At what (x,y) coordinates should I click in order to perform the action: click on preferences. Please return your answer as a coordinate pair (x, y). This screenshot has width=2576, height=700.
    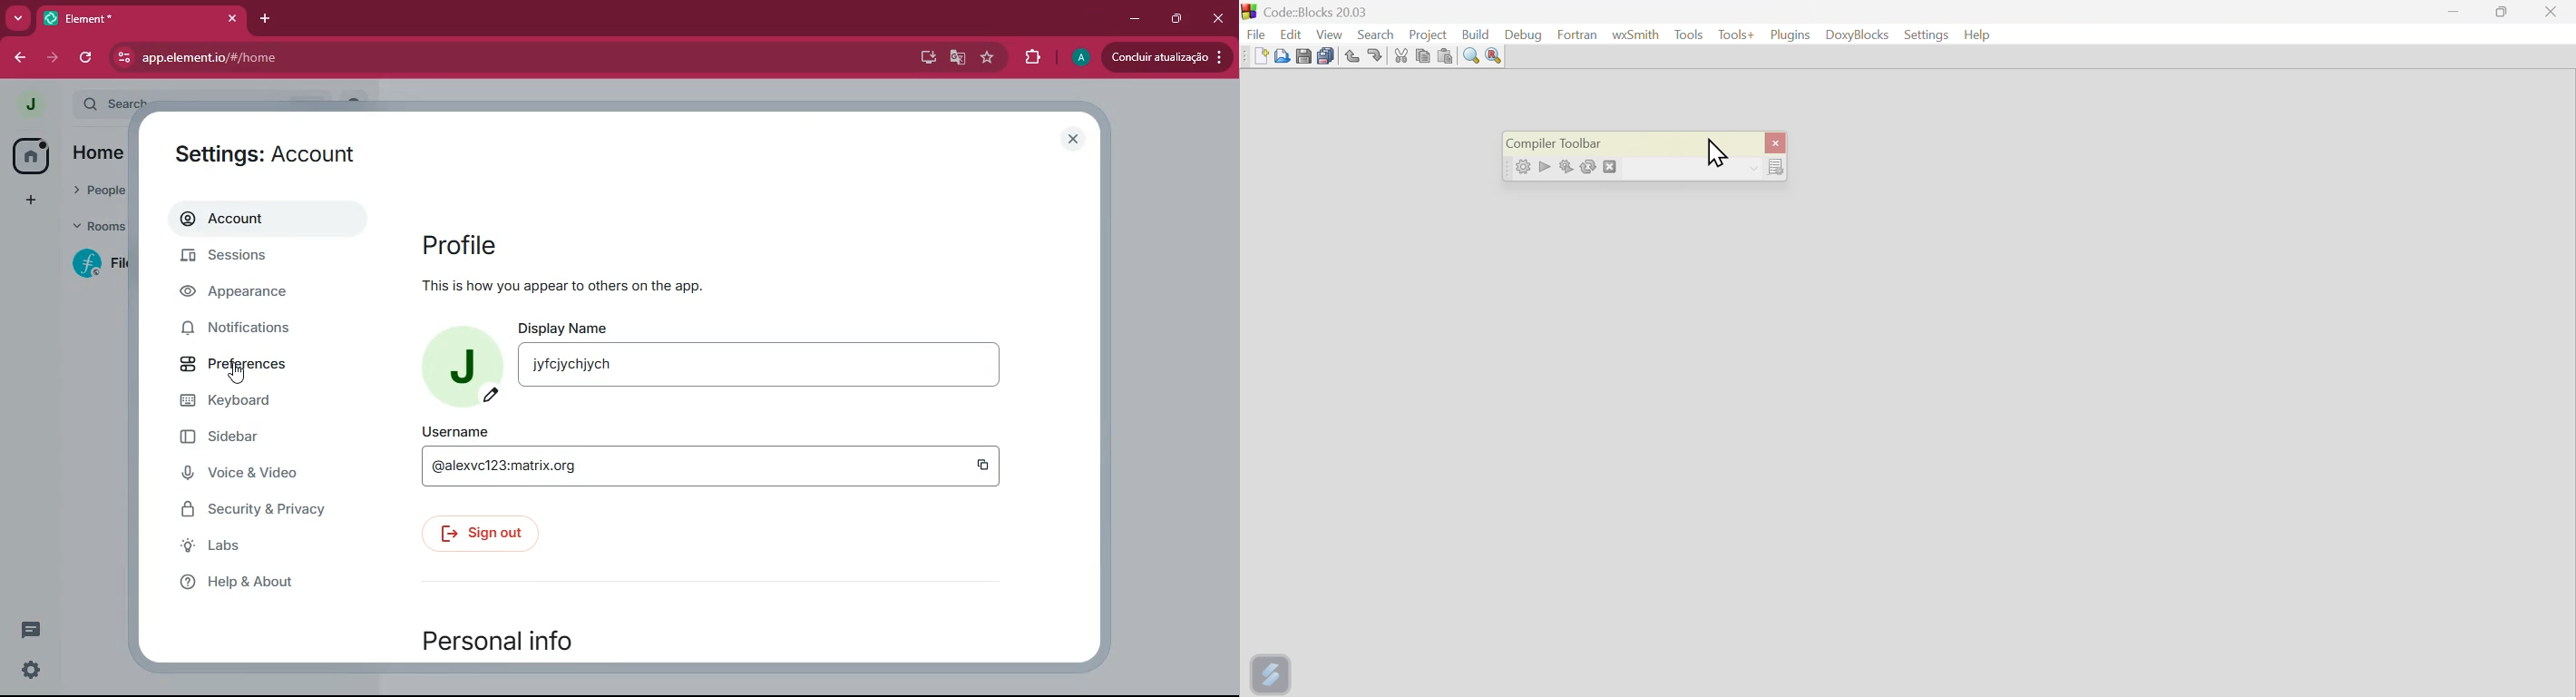
    Looking at the image, I should click on (251, 368).